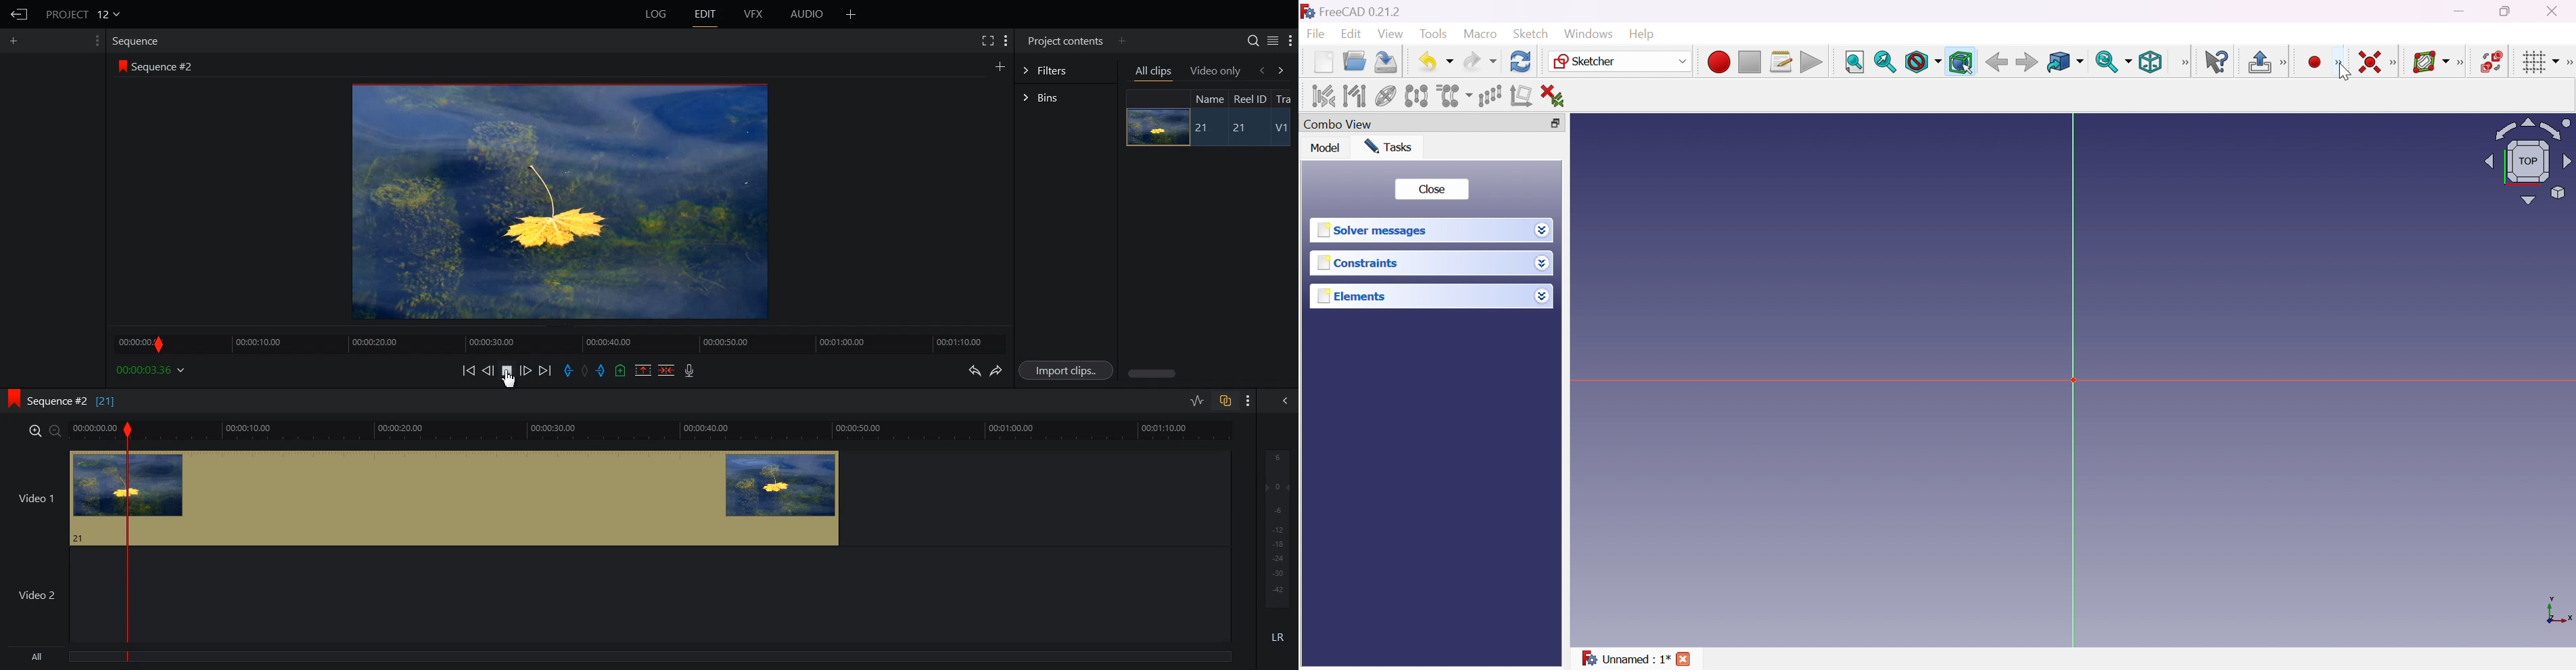 This screenshot has width=2576, height=672. What do you see at coordinates (987, 39) in the screenshot?
I see `Full screen` at bounding box center [987, 39].